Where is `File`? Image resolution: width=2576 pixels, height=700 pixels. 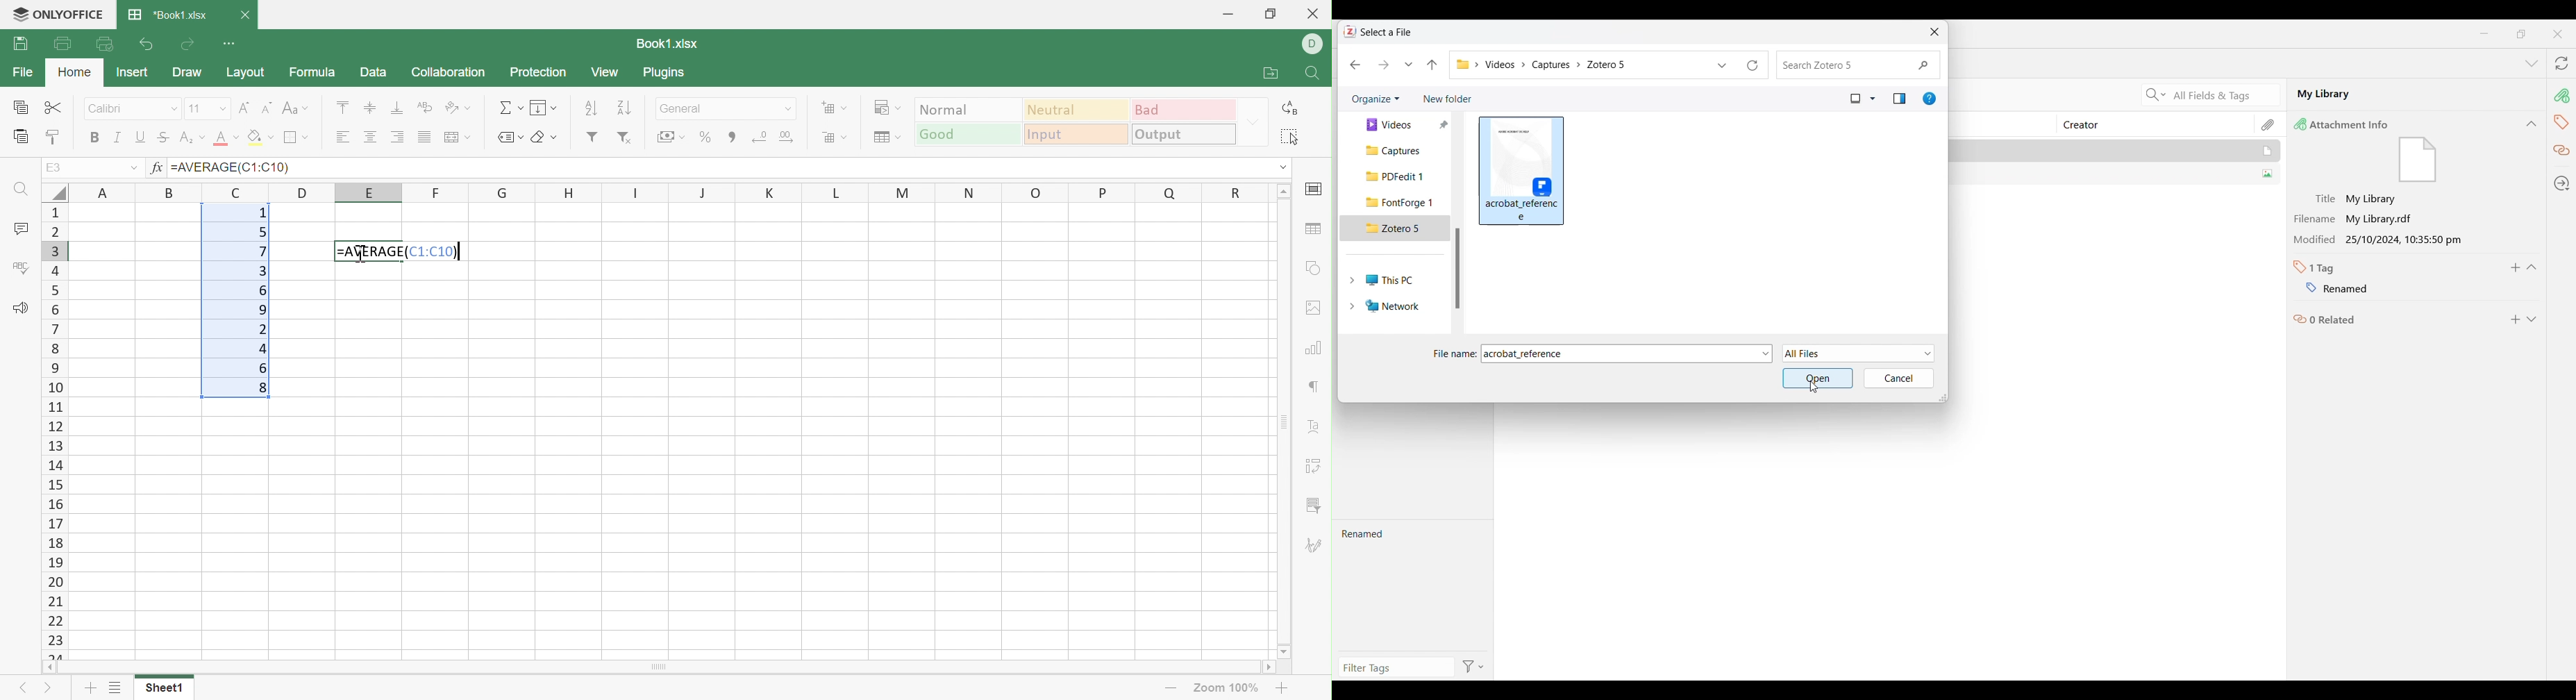
File is located at coordinates (24, 71).